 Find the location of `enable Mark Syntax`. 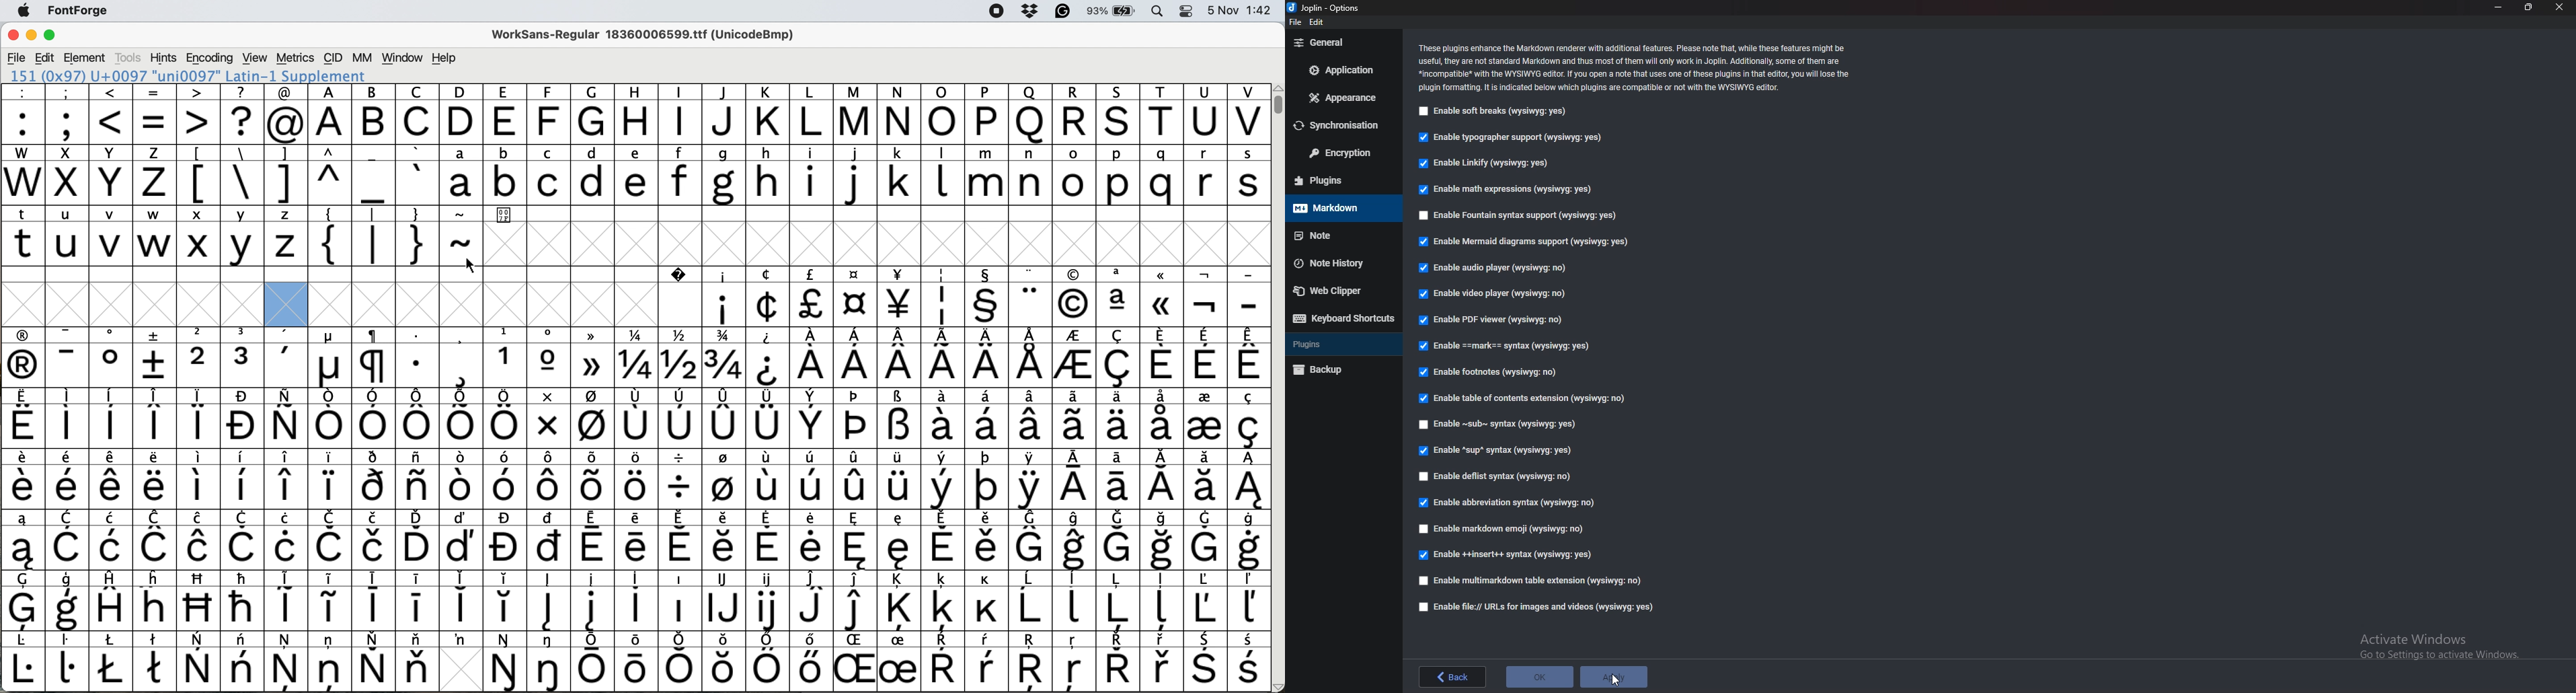

enable Mark Syntax is located at coordinates (1506, 345).